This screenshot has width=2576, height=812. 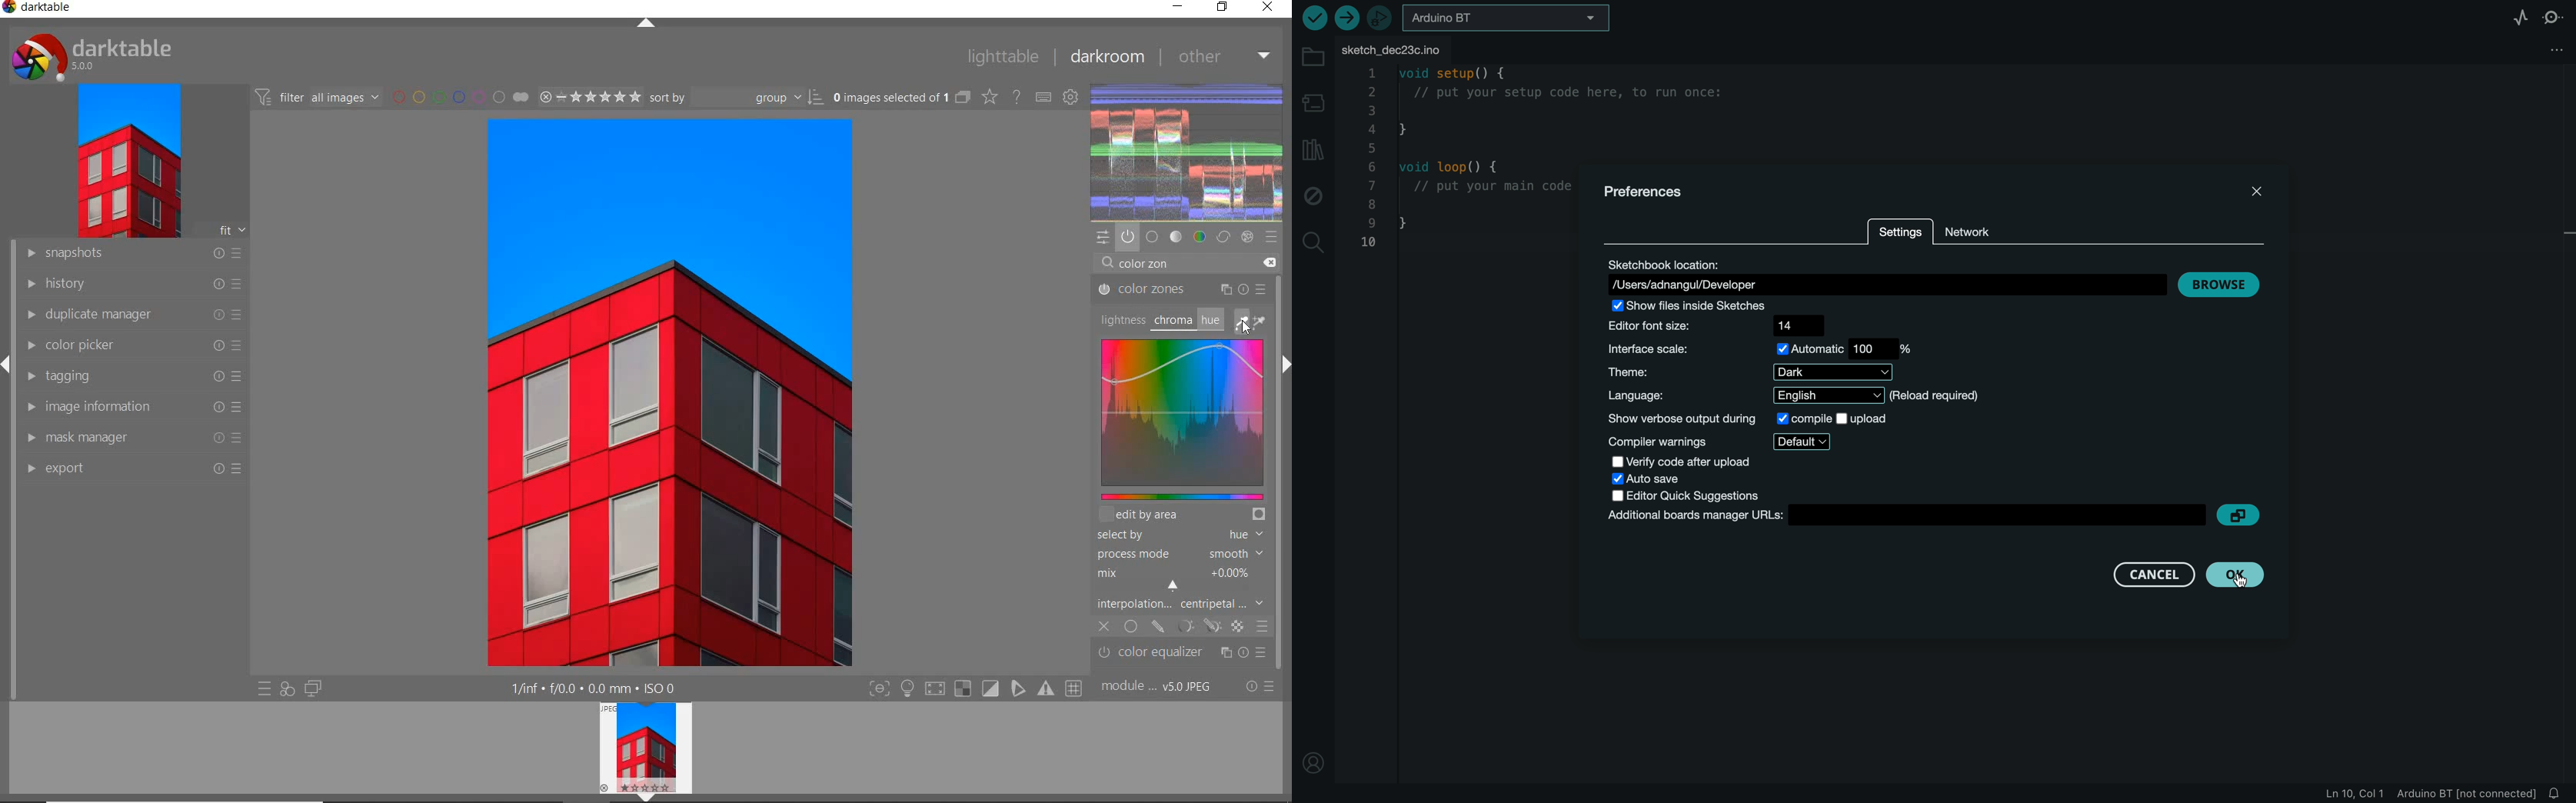 I want to click on selected image, so click(x=670, y=394).